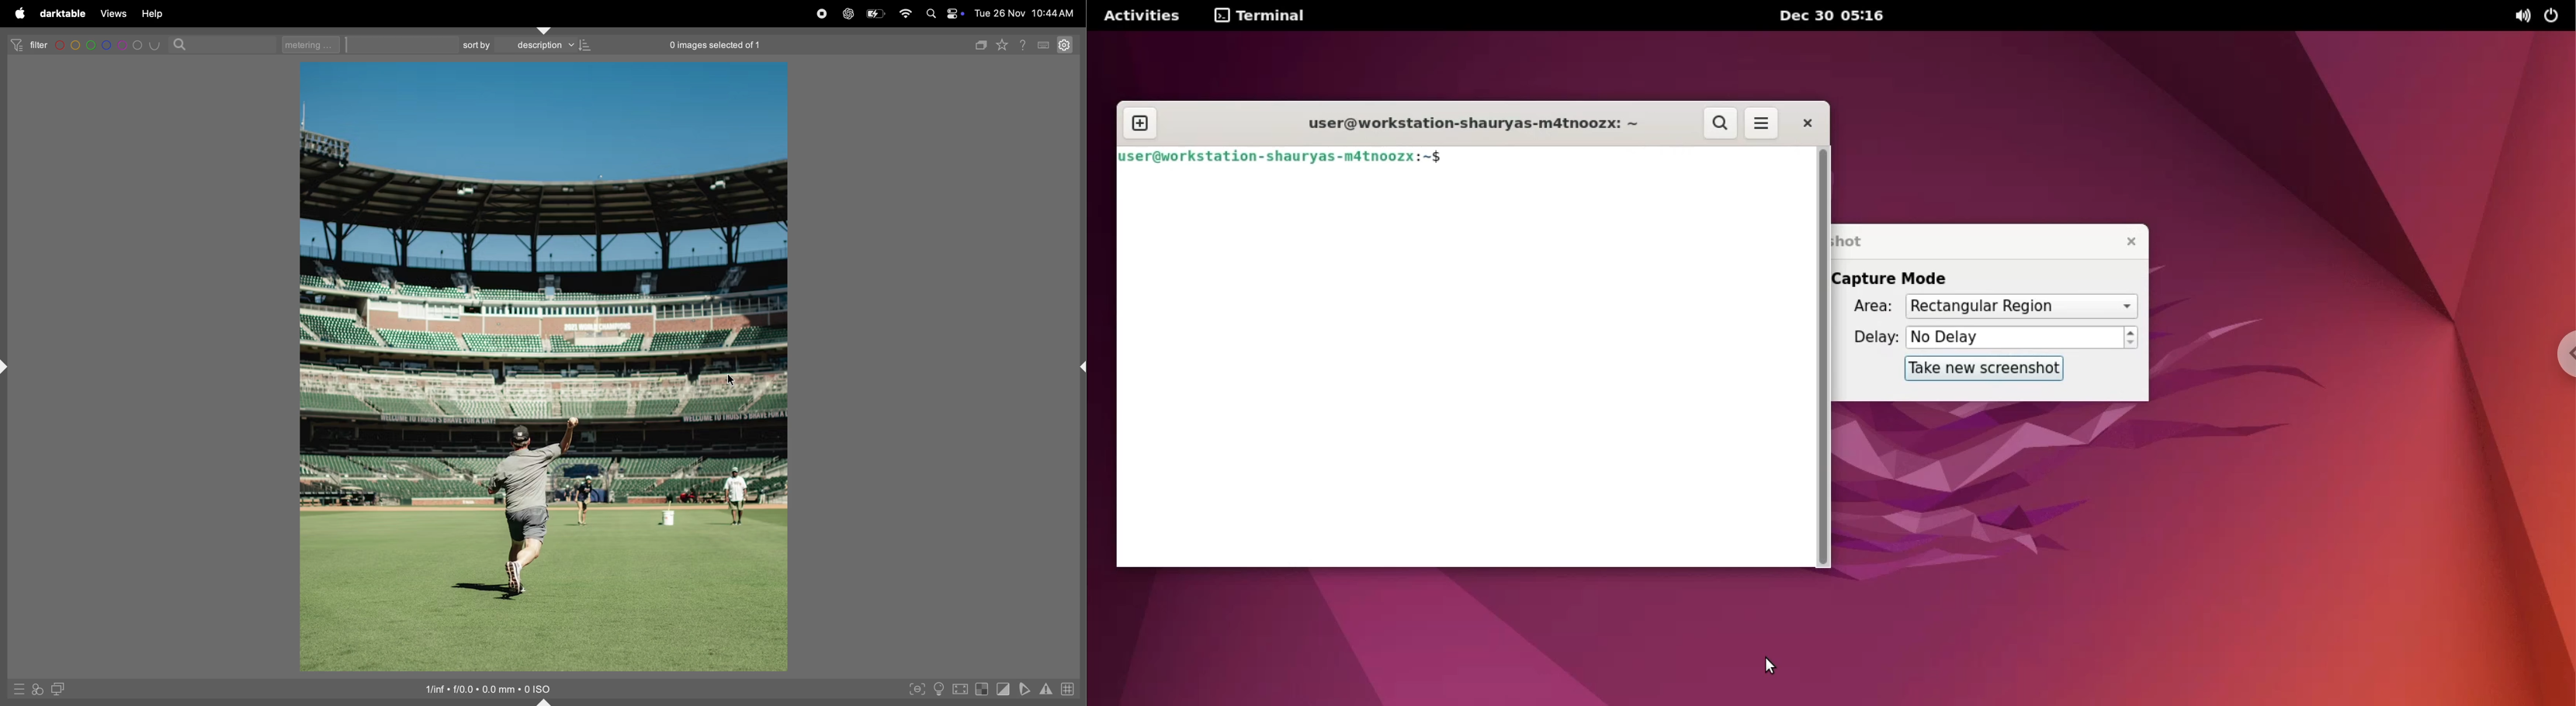  Describe the element at coordinates (552, 45) in the screenshot. I see `description` at that location.